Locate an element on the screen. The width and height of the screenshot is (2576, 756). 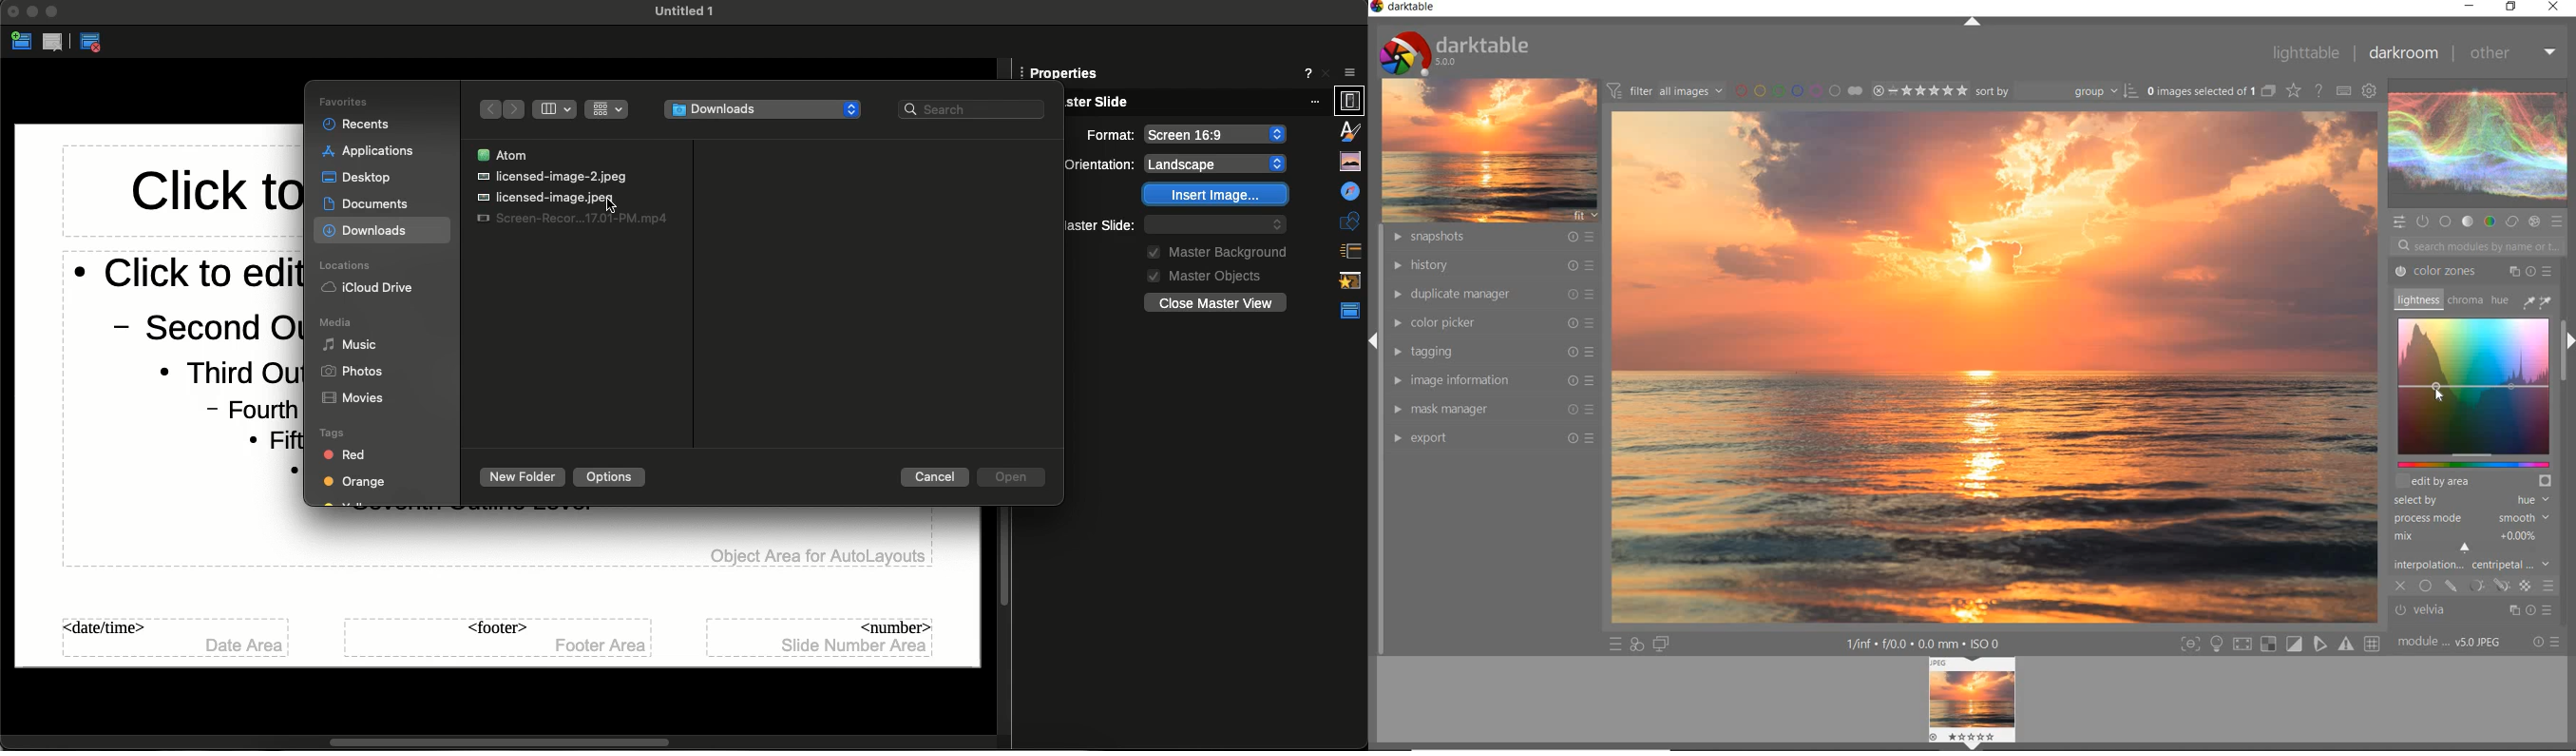
SHOW ONLY ACTIVE MODULES is located at coordinates (2422, 221).